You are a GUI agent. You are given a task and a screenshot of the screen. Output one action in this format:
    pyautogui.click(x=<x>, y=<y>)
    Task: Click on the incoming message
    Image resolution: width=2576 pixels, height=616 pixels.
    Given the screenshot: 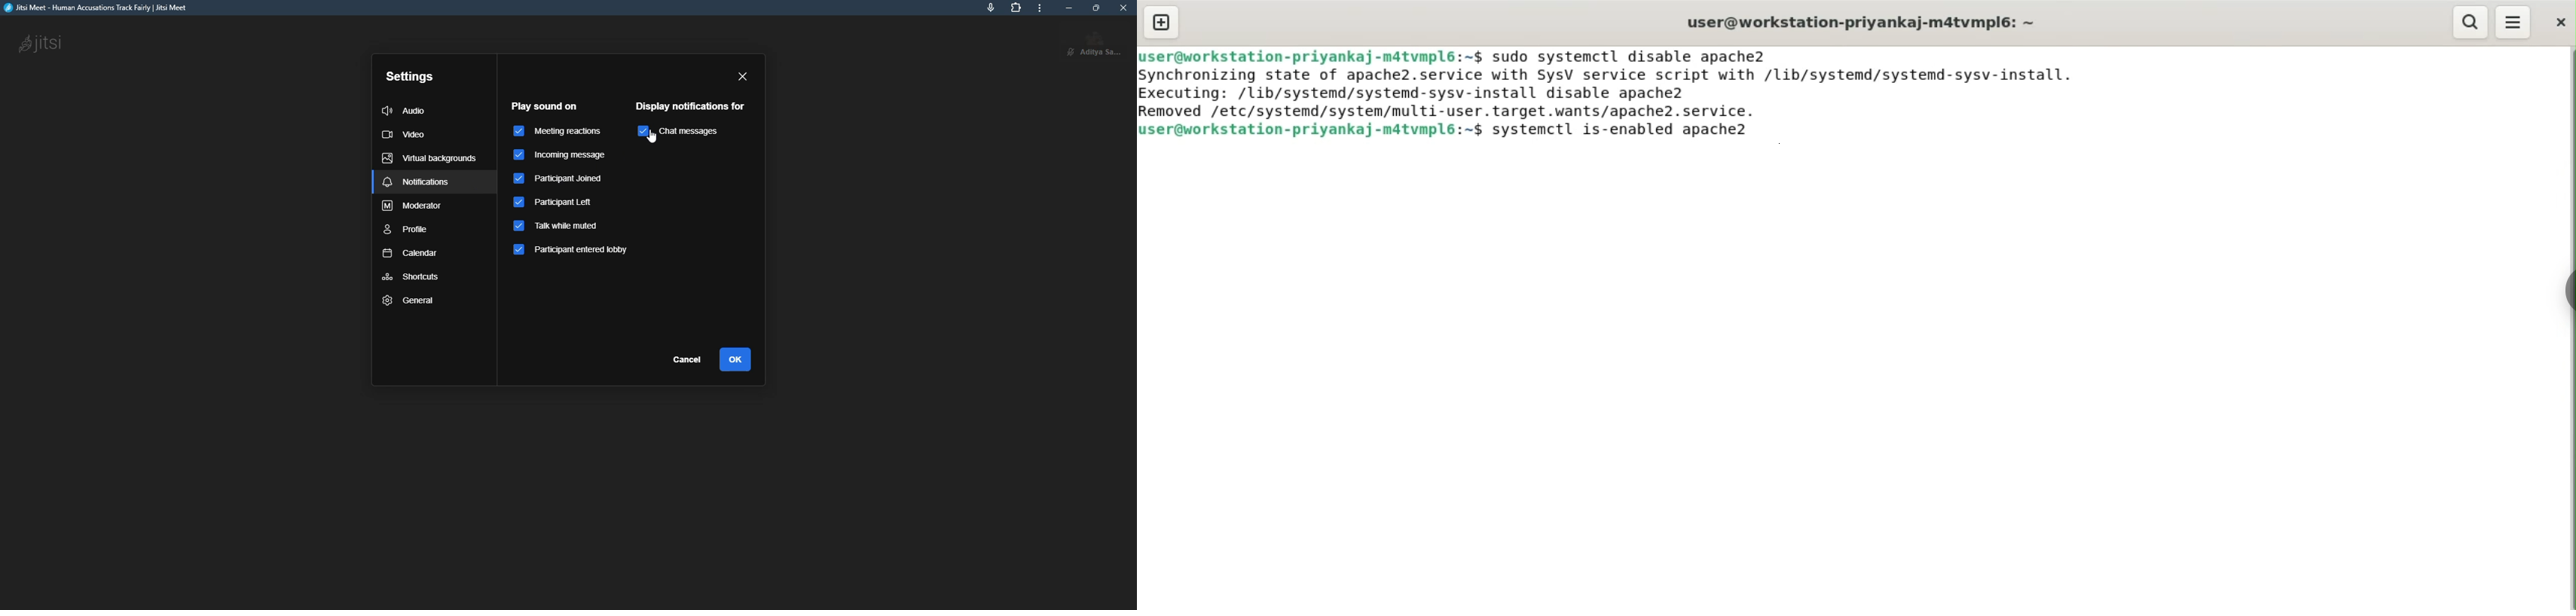 What is the action you would take?
    pyautogui.click(x=558, y=155)
    